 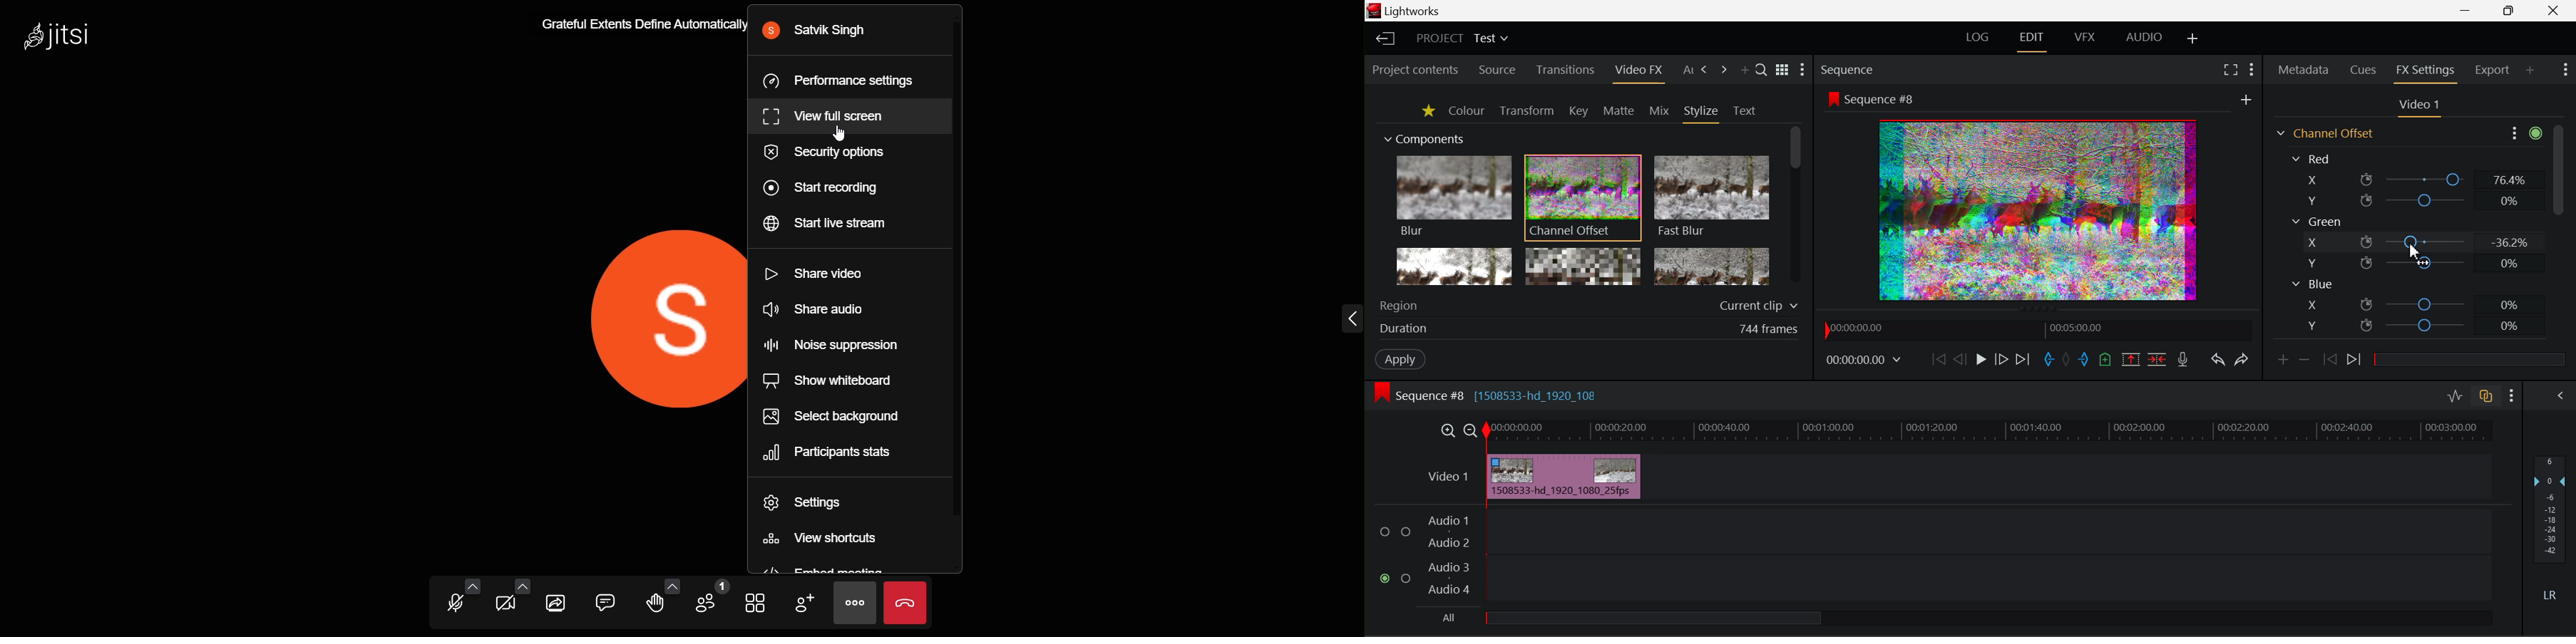 I want to click on Blur, so click(x=1453, y=197).